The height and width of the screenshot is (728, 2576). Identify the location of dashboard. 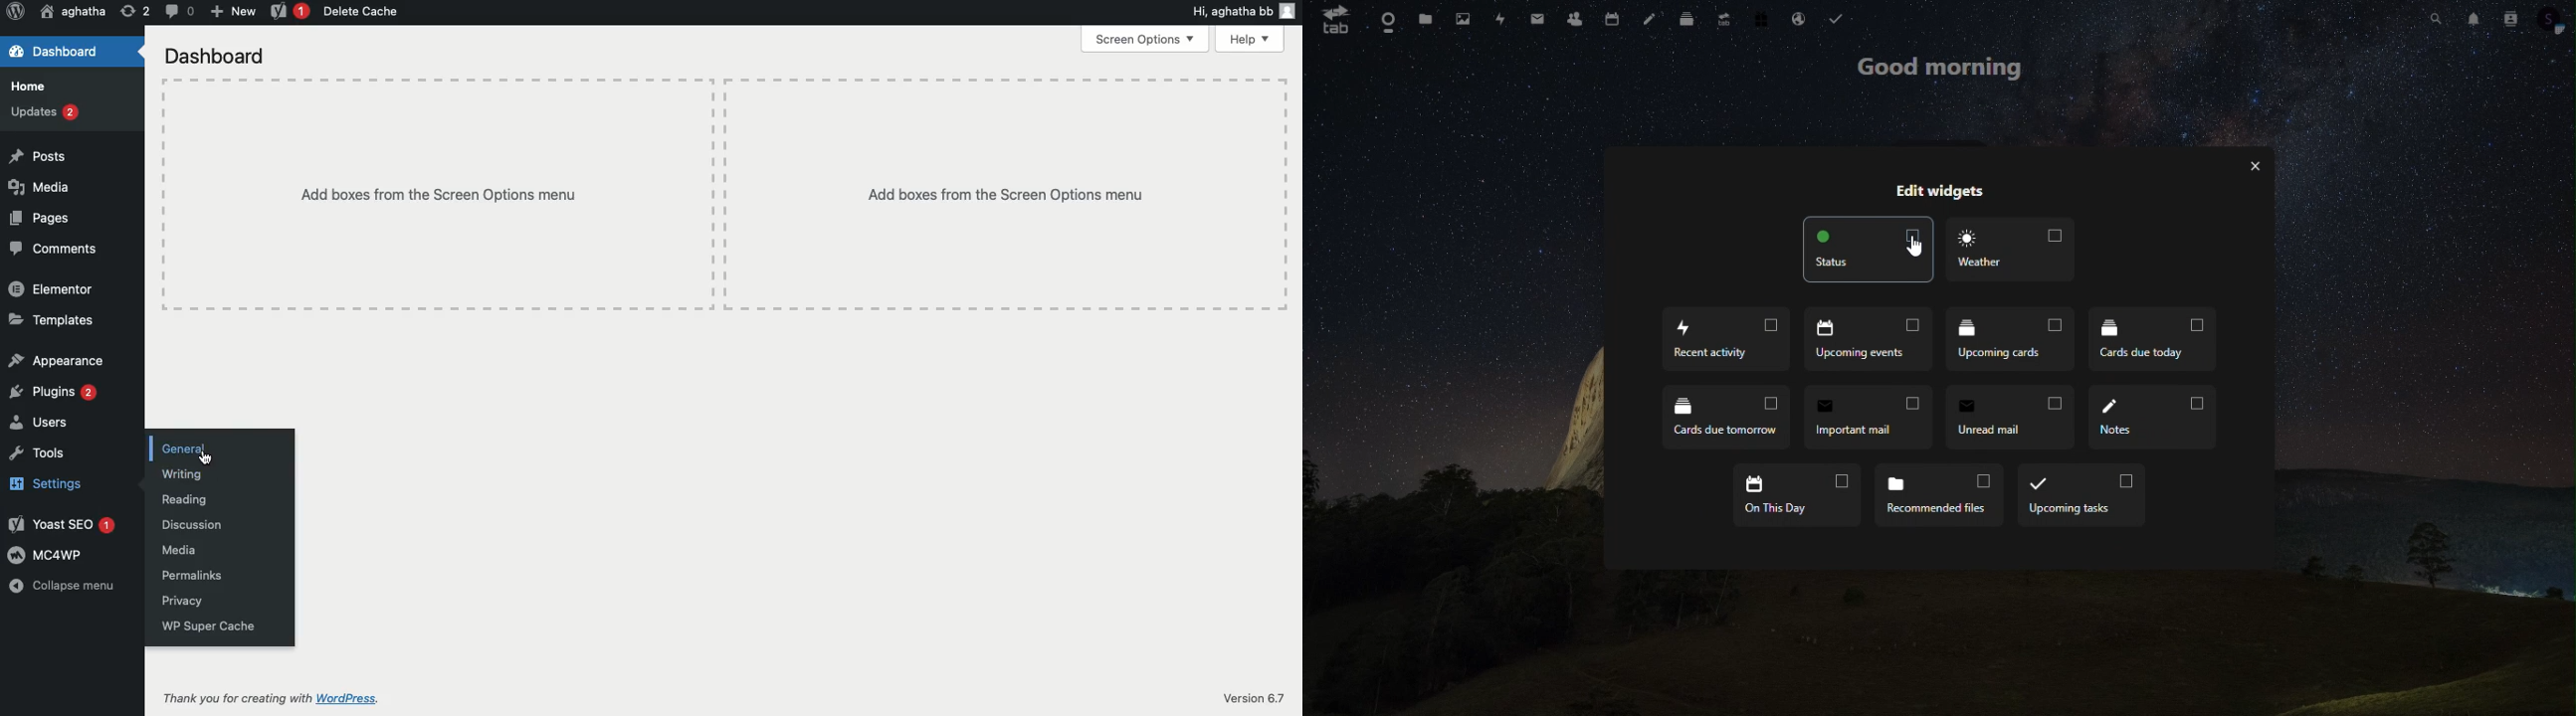
(1385, 19).